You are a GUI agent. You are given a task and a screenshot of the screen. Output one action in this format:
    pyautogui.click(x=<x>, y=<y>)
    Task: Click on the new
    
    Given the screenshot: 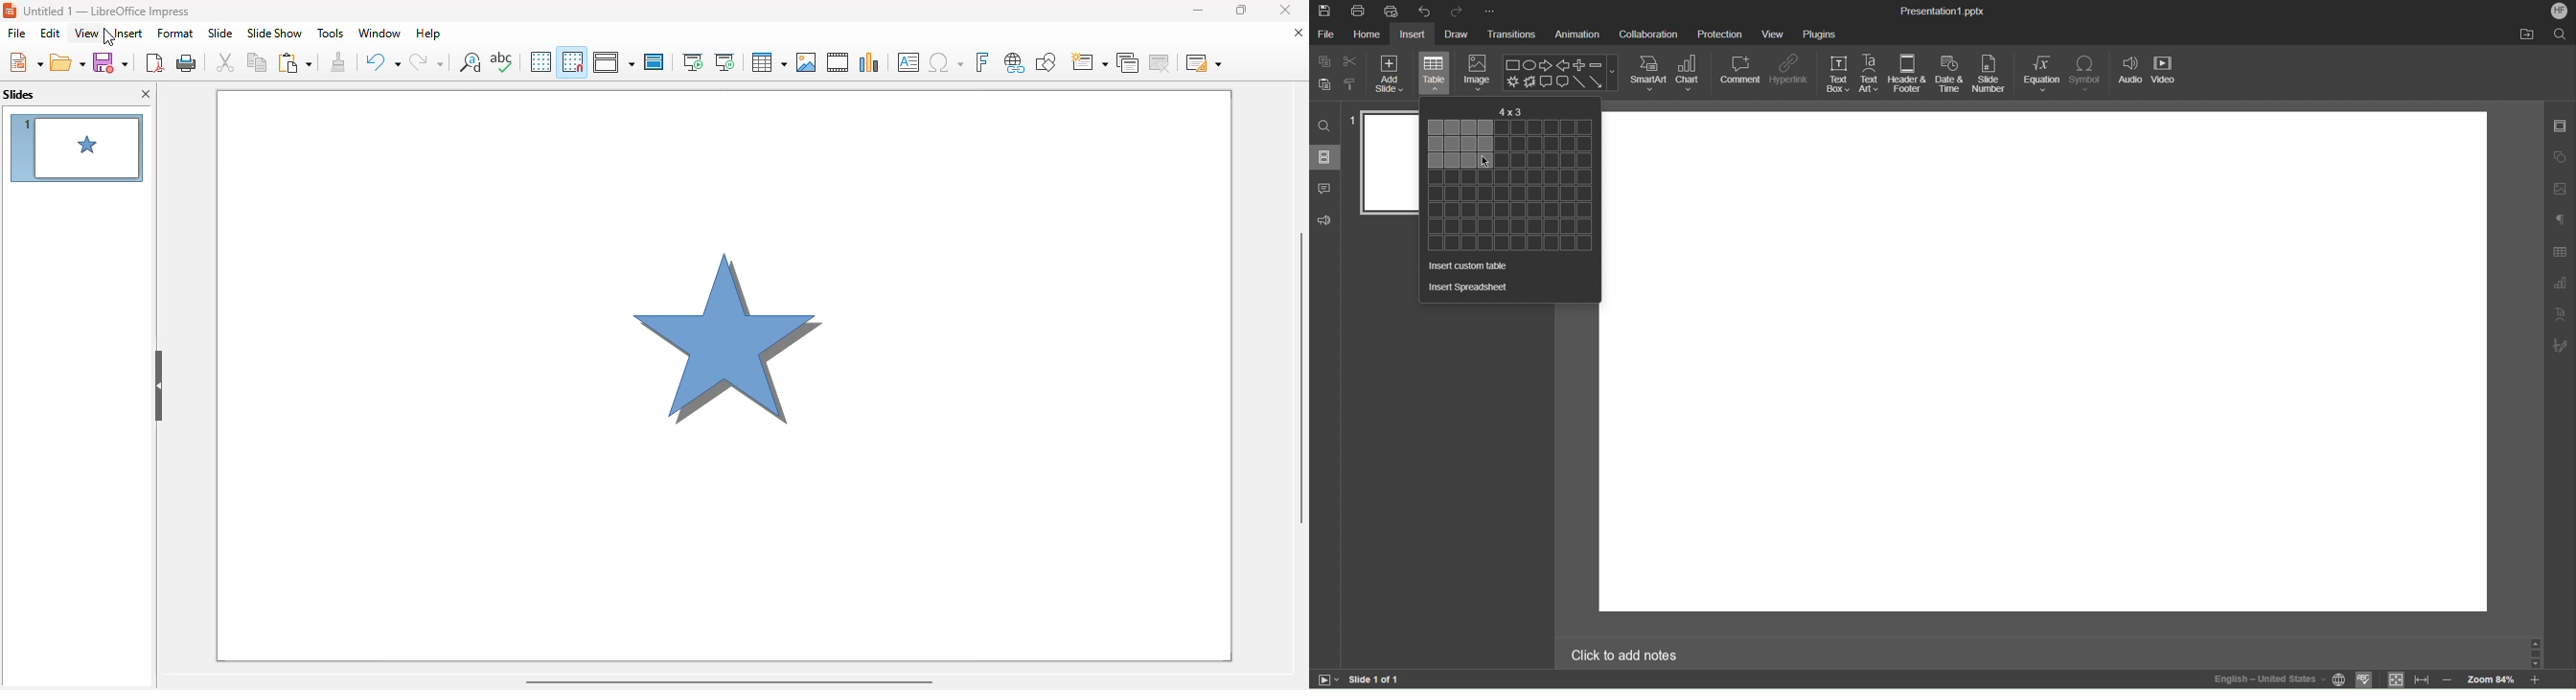 What is the action you would take?
    pyautogui.click(x=24, y=61)
    